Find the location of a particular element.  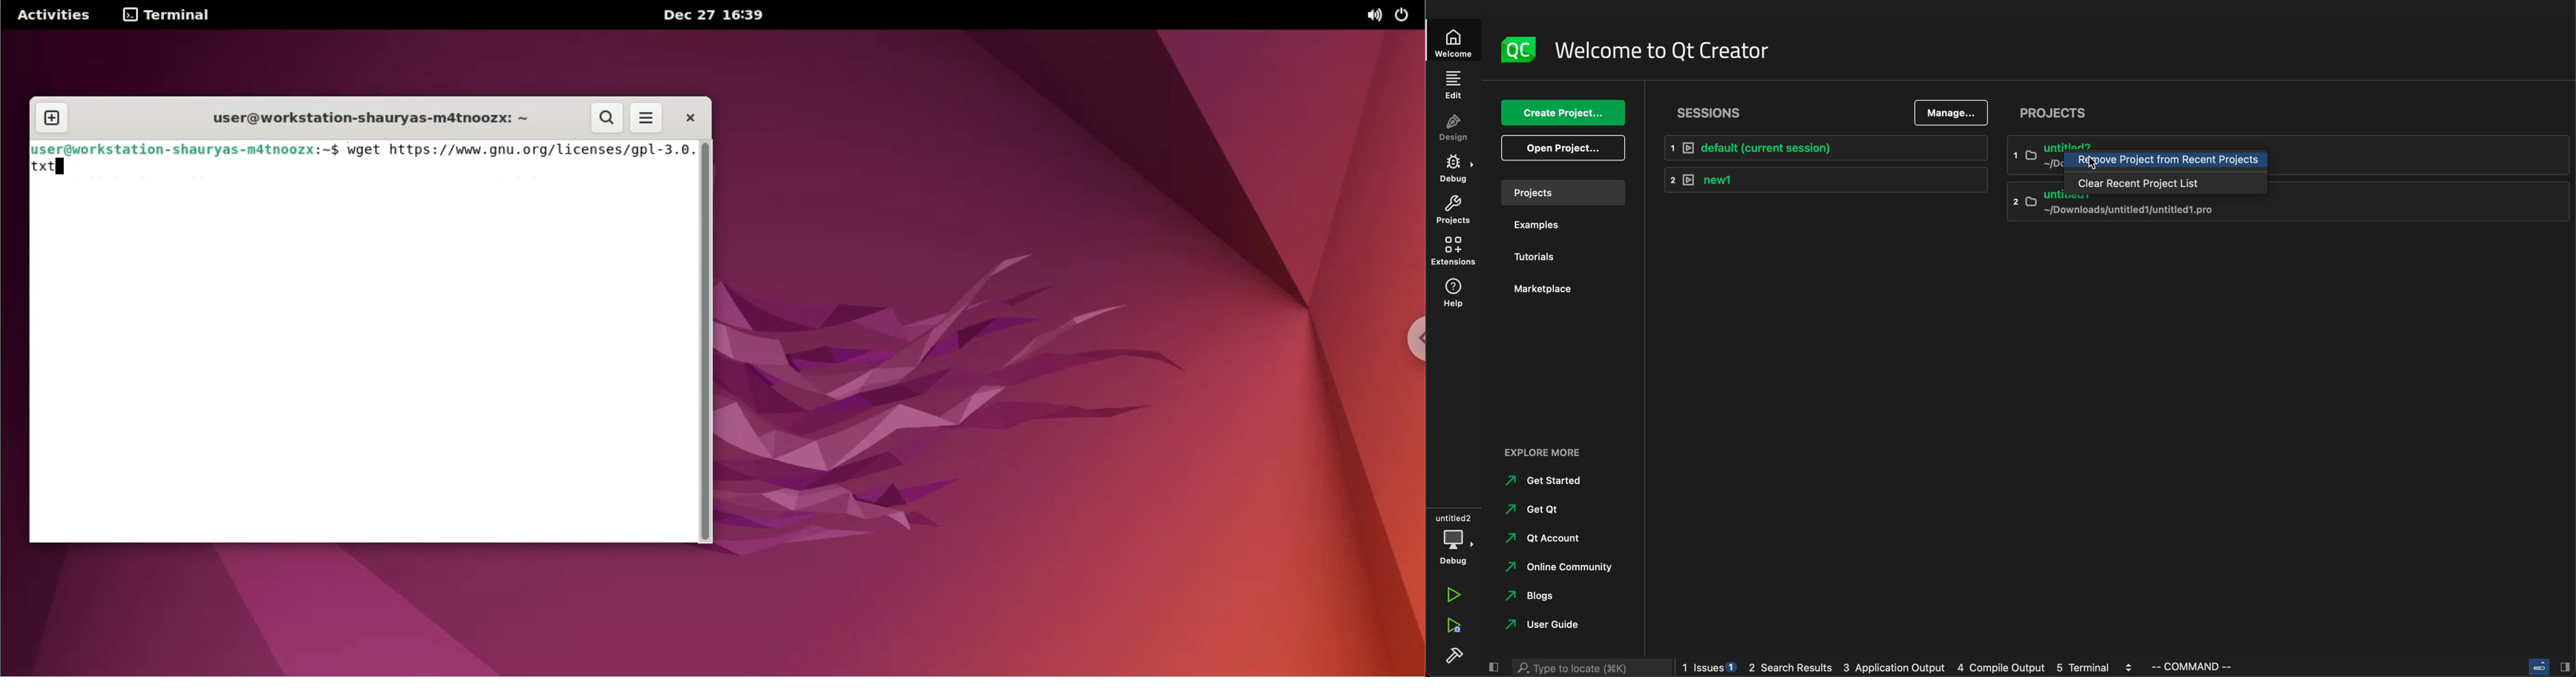

explore more is located at coordinates (1545, 455).